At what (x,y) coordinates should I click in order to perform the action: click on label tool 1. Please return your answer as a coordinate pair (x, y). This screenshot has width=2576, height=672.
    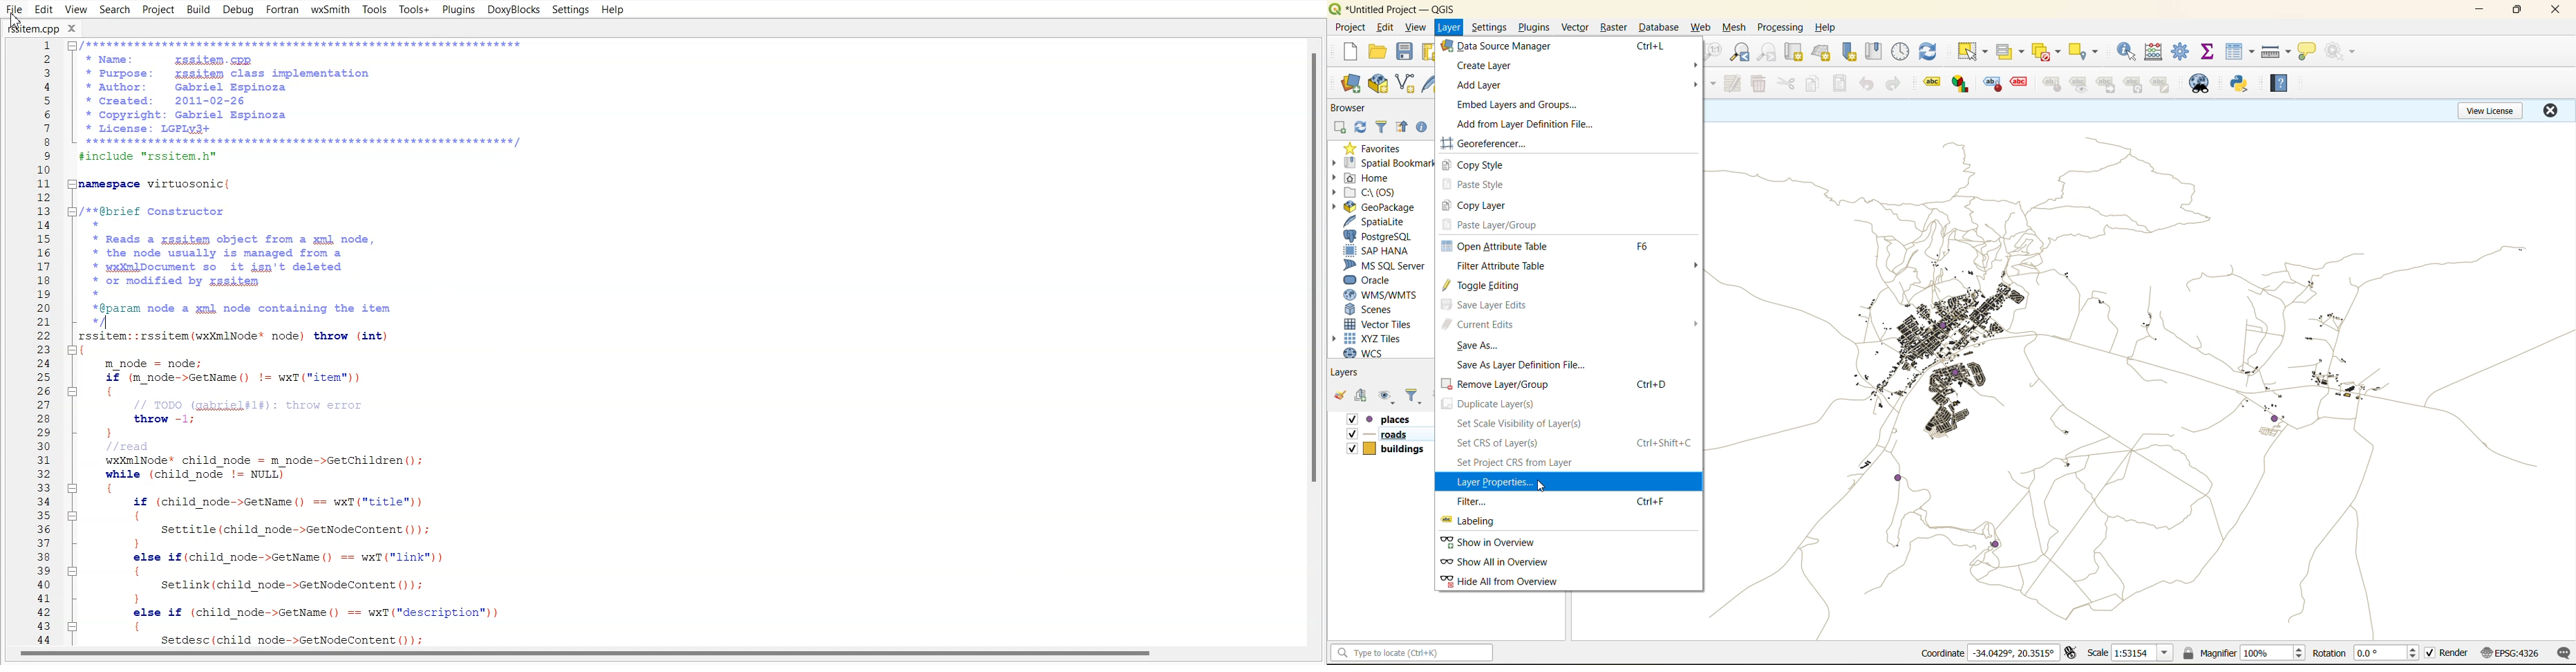
    Looking at the image, I should click on (1931, 84).